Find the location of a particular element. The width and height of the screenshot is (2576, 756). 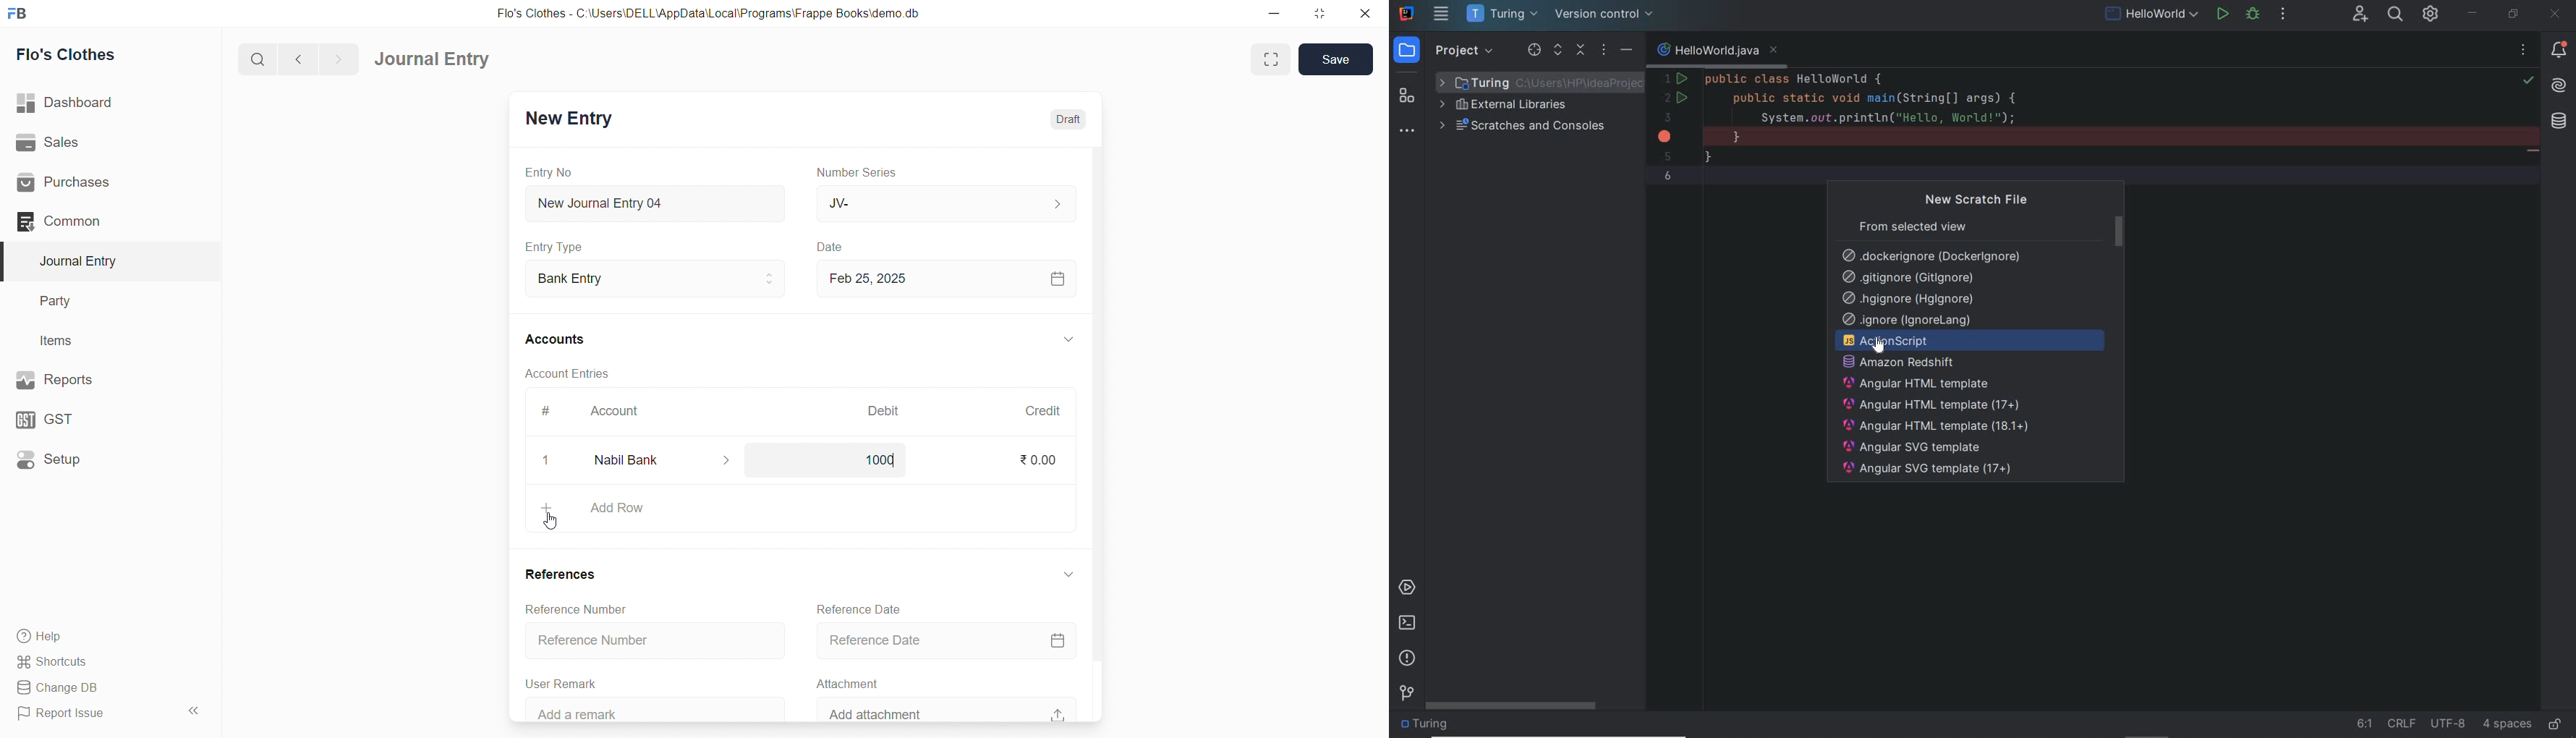

Report Issue is located at coordinates (90, 713).